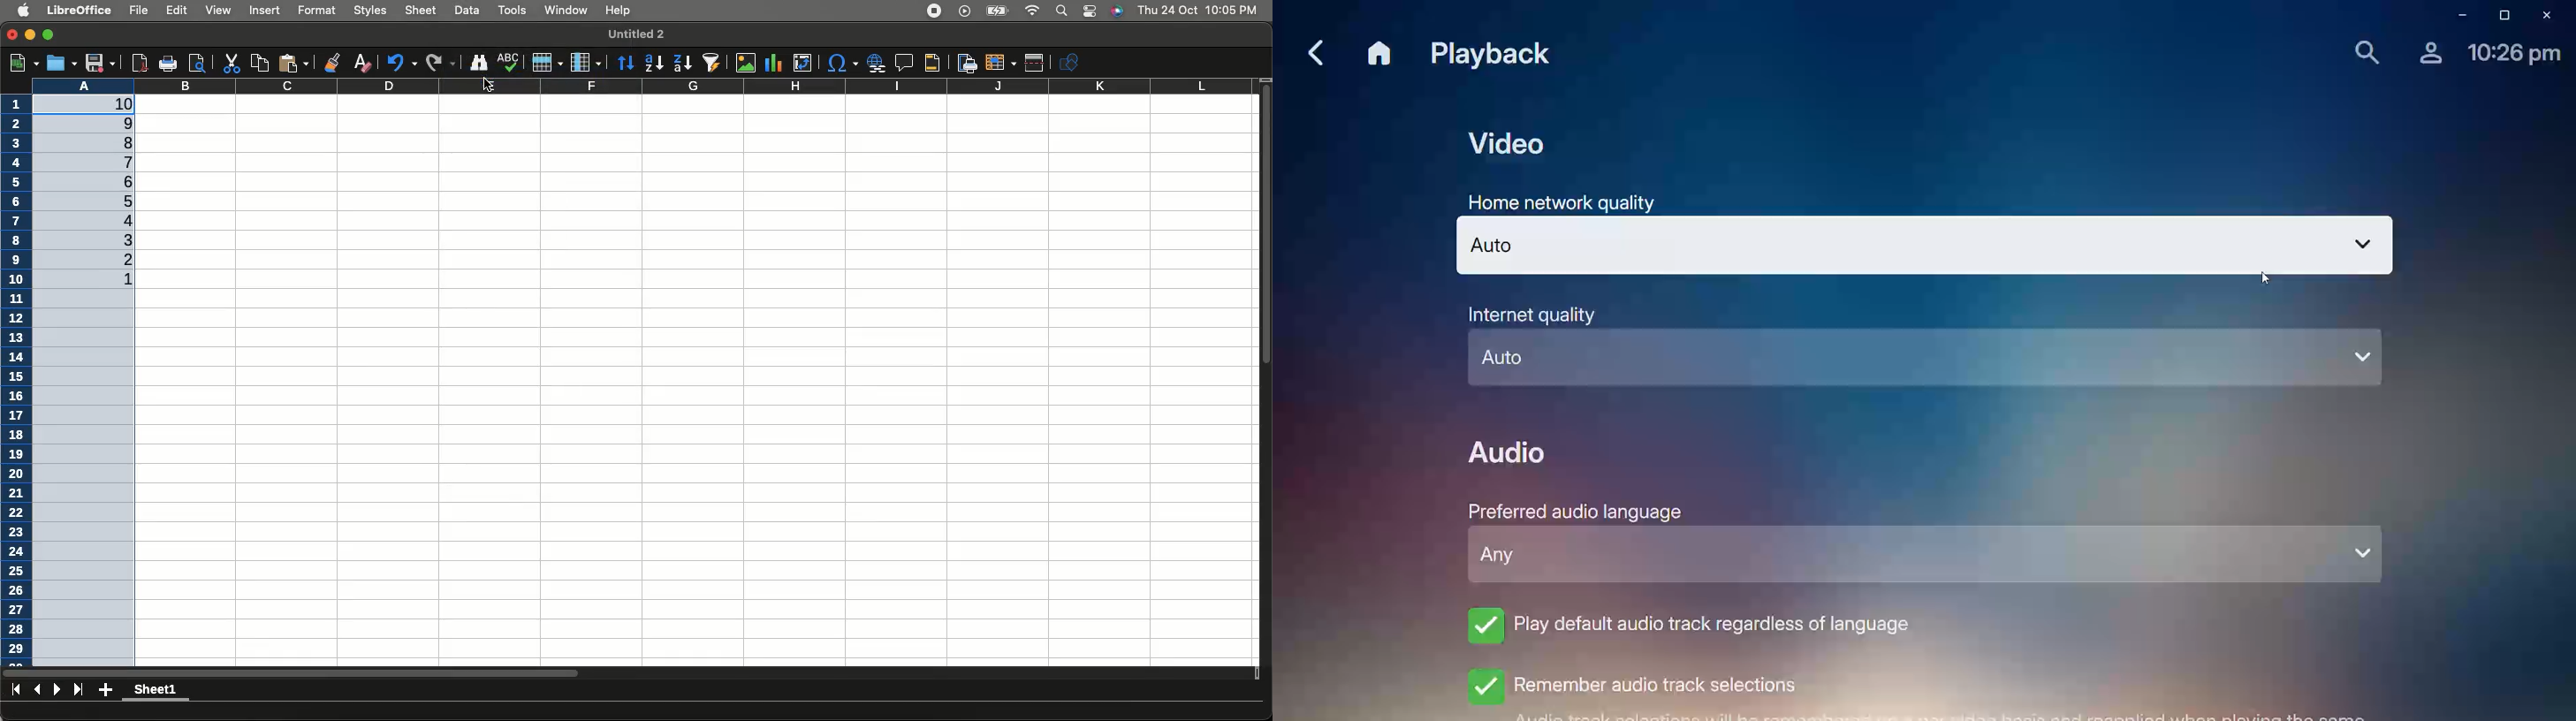 This screenshot has width=2576, height=728. I want to click on Print, so click(167, 65).